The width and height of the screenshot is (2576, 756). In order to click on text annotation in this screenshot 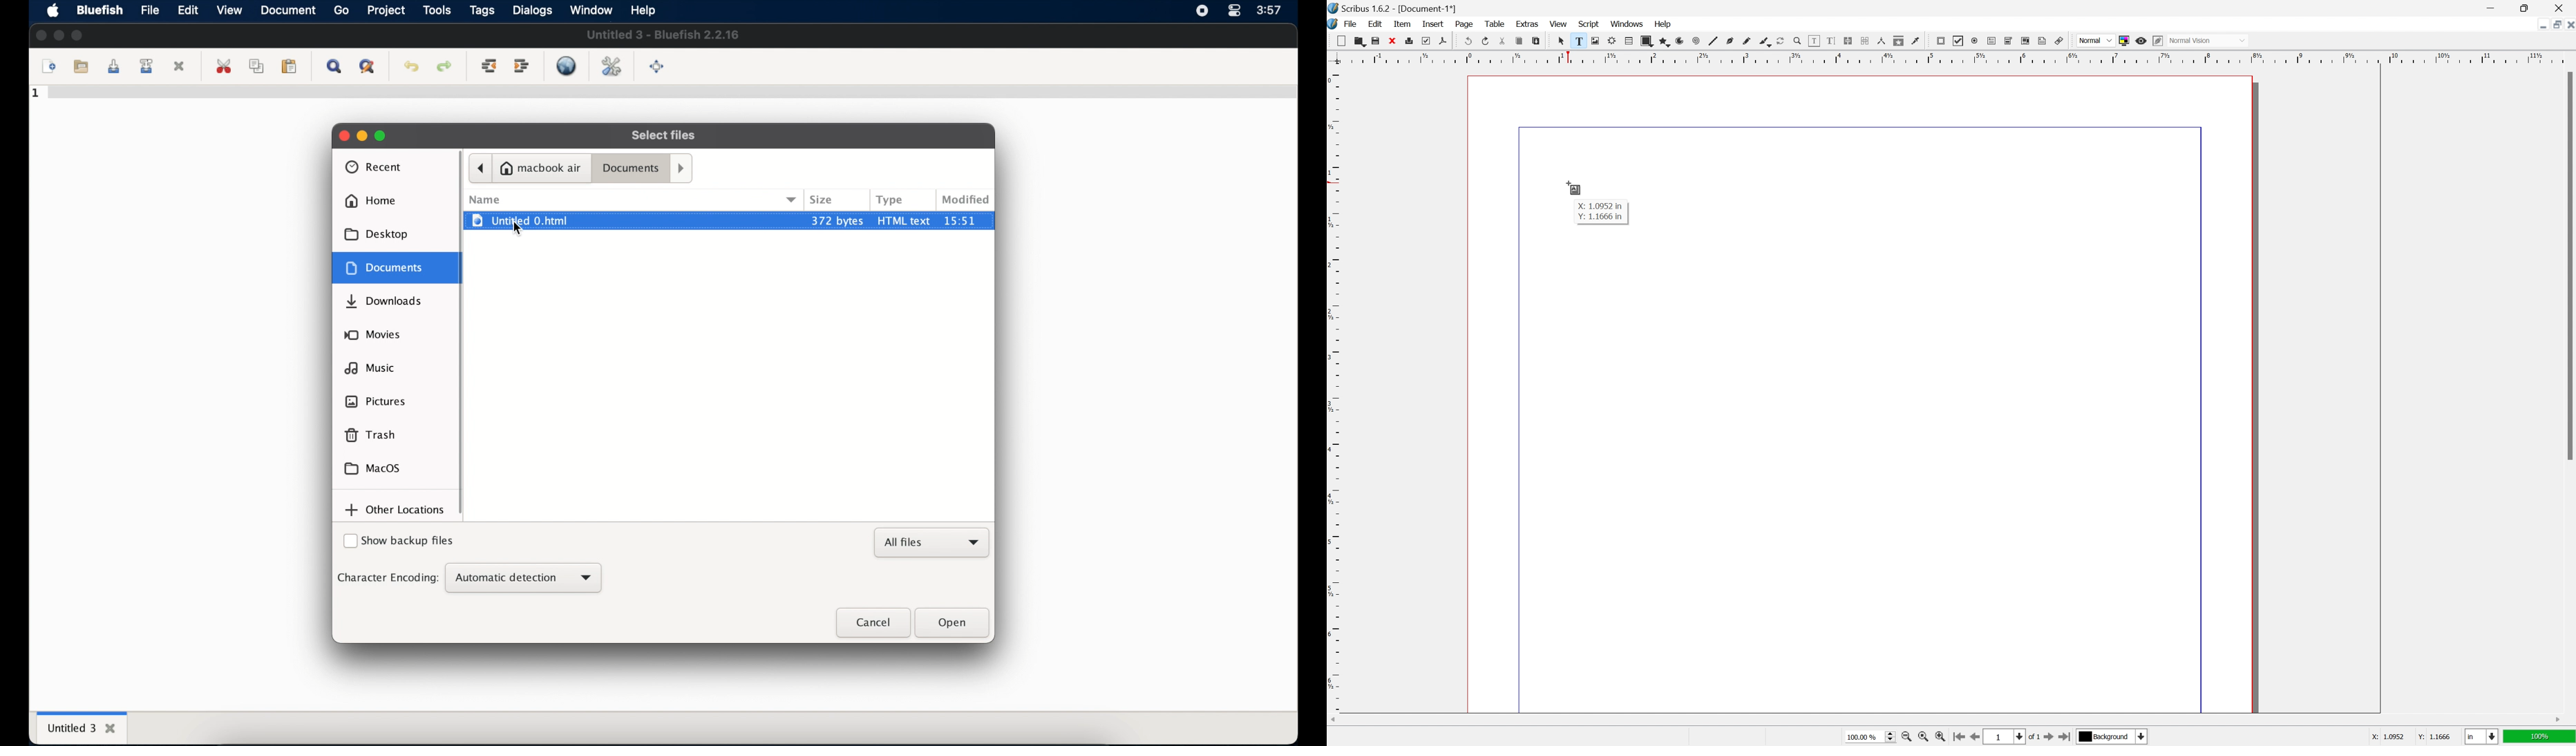, I will do `click(2043, 41)`.